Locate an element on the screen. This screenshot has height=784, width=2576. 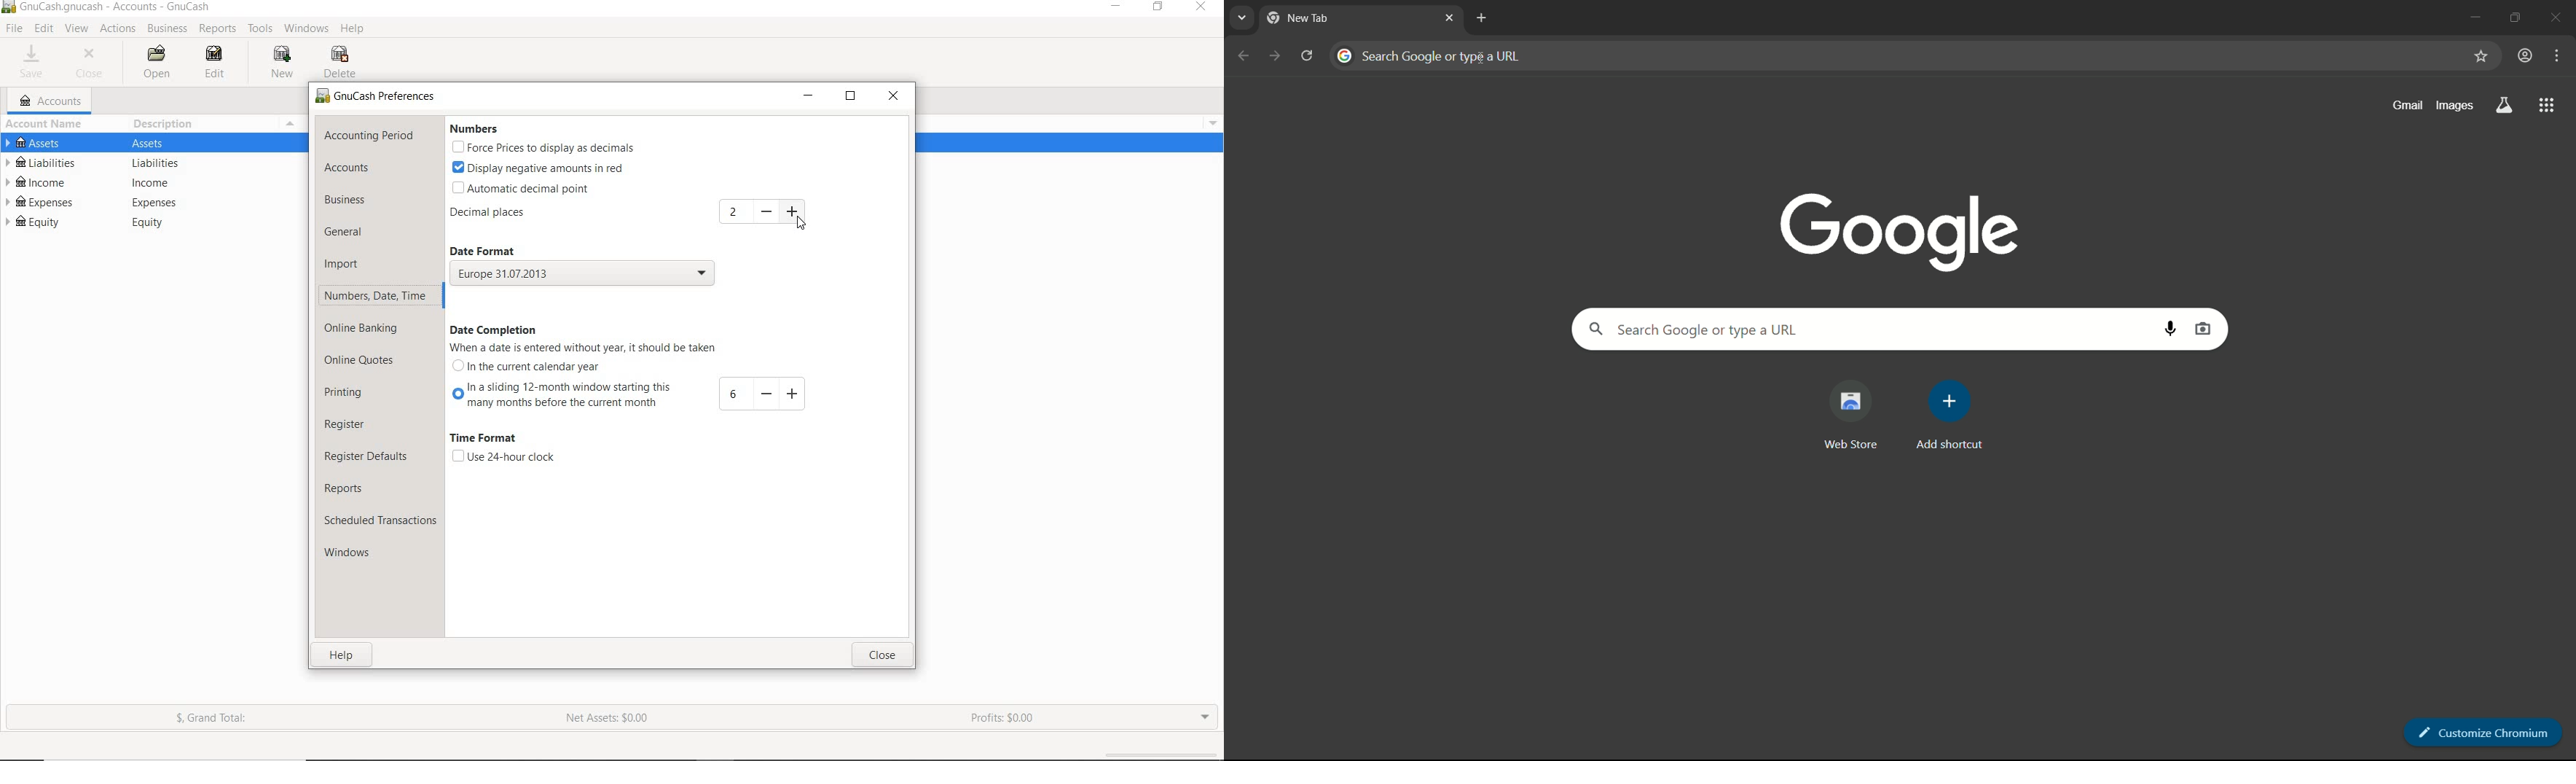
OPEN is located at coordinates (154, 62).